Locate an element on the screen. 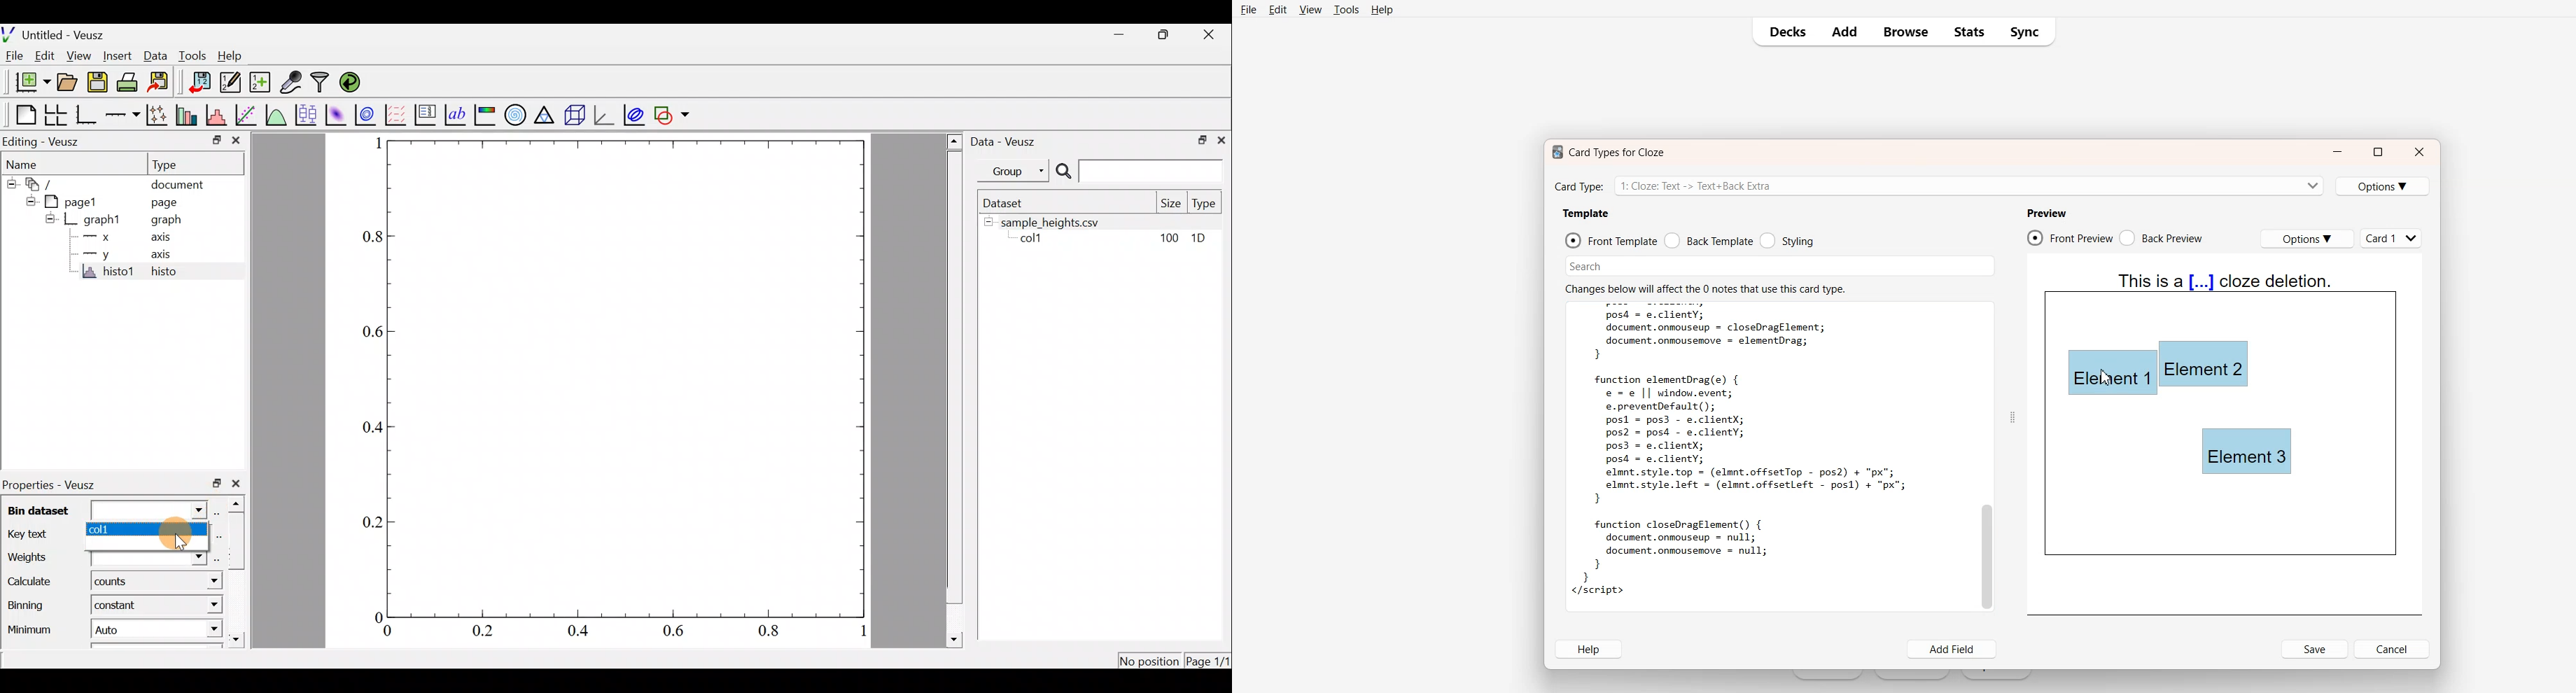 The width and height of the screenshot is (2576, 700). close is located at coordinates (1210, 37).